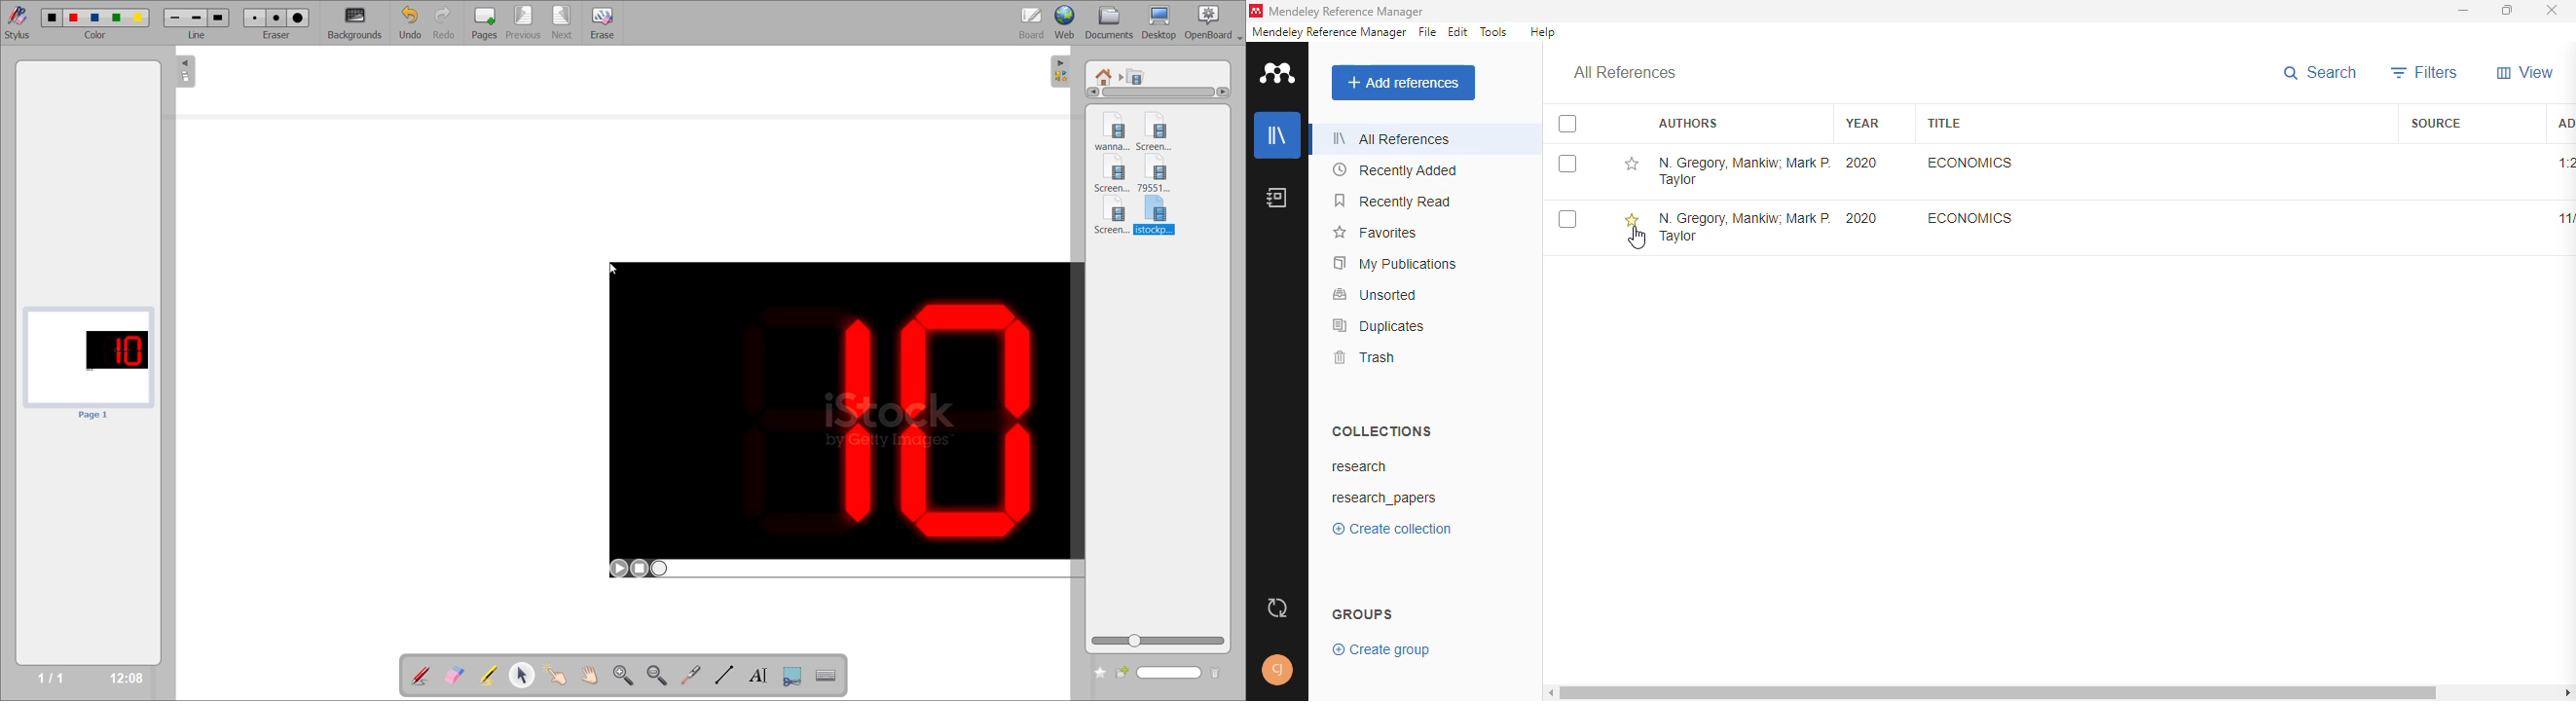 This screenshot has width=2576, height=728. I want to click on logo, so click(1256, 11).